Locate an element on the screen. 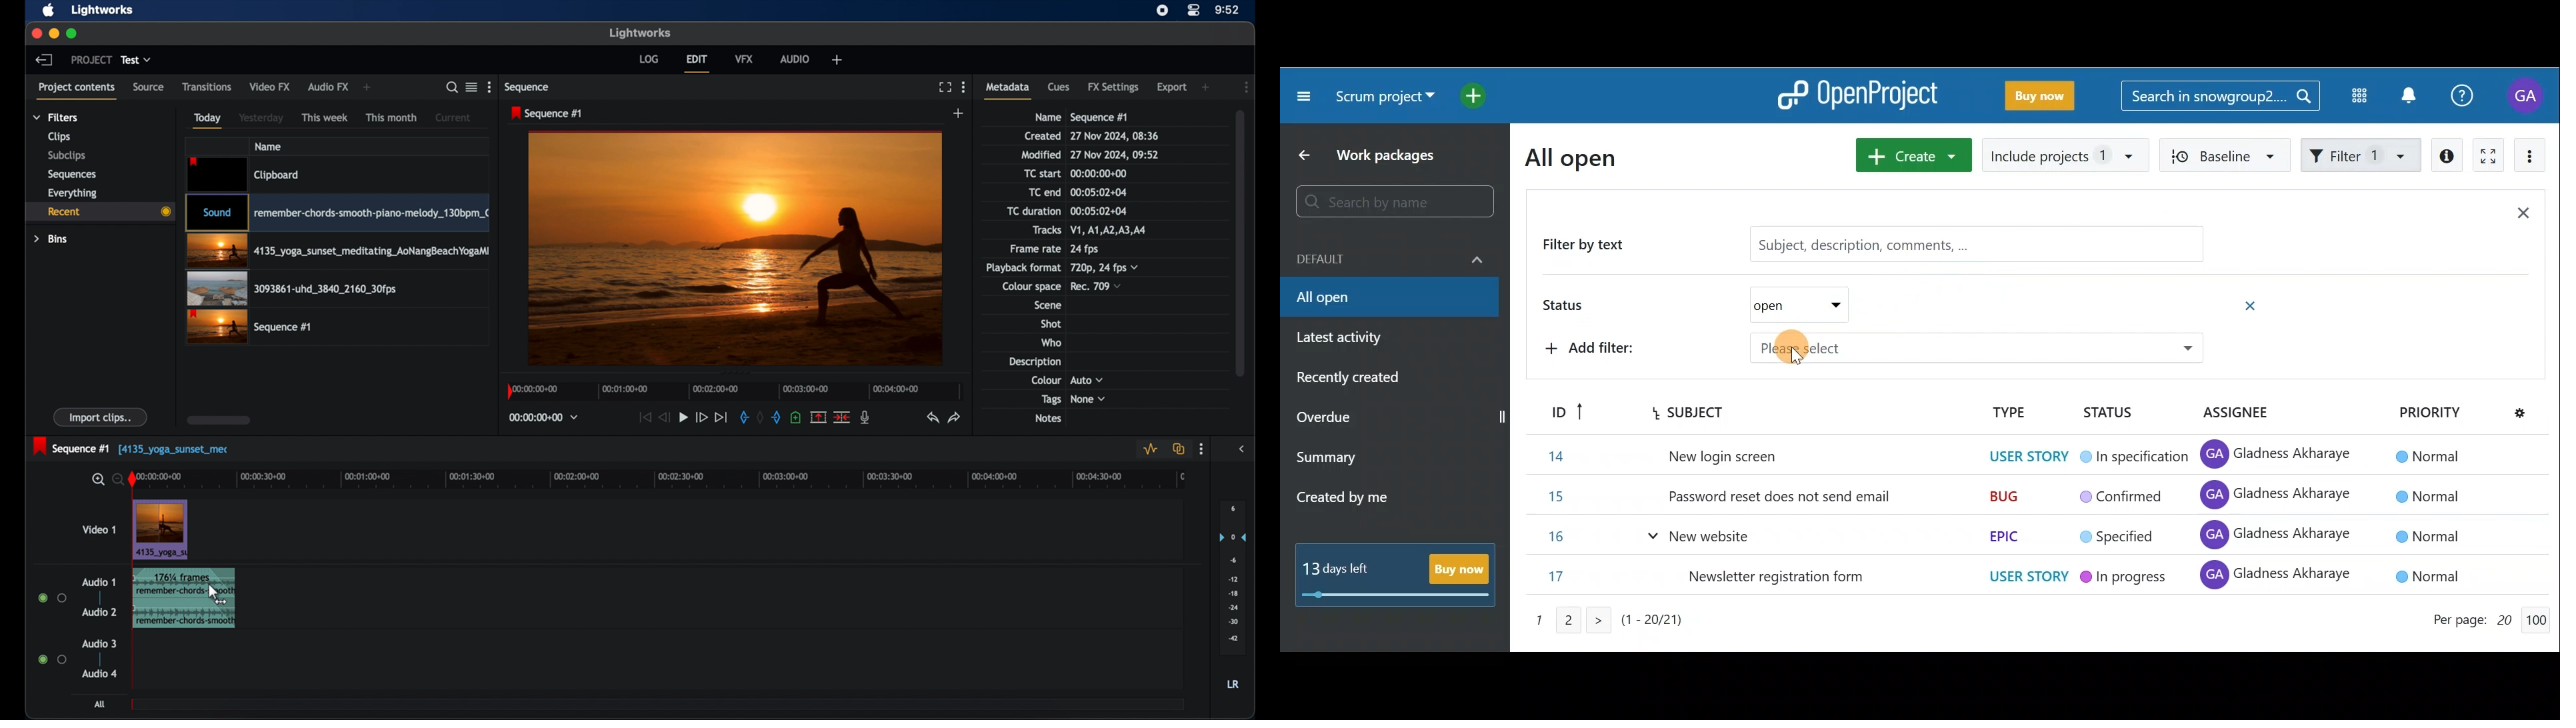 Image resolution: width=2576 pixels, height=728 pixels. sequence 1 is located at coordinates (1099, 117).